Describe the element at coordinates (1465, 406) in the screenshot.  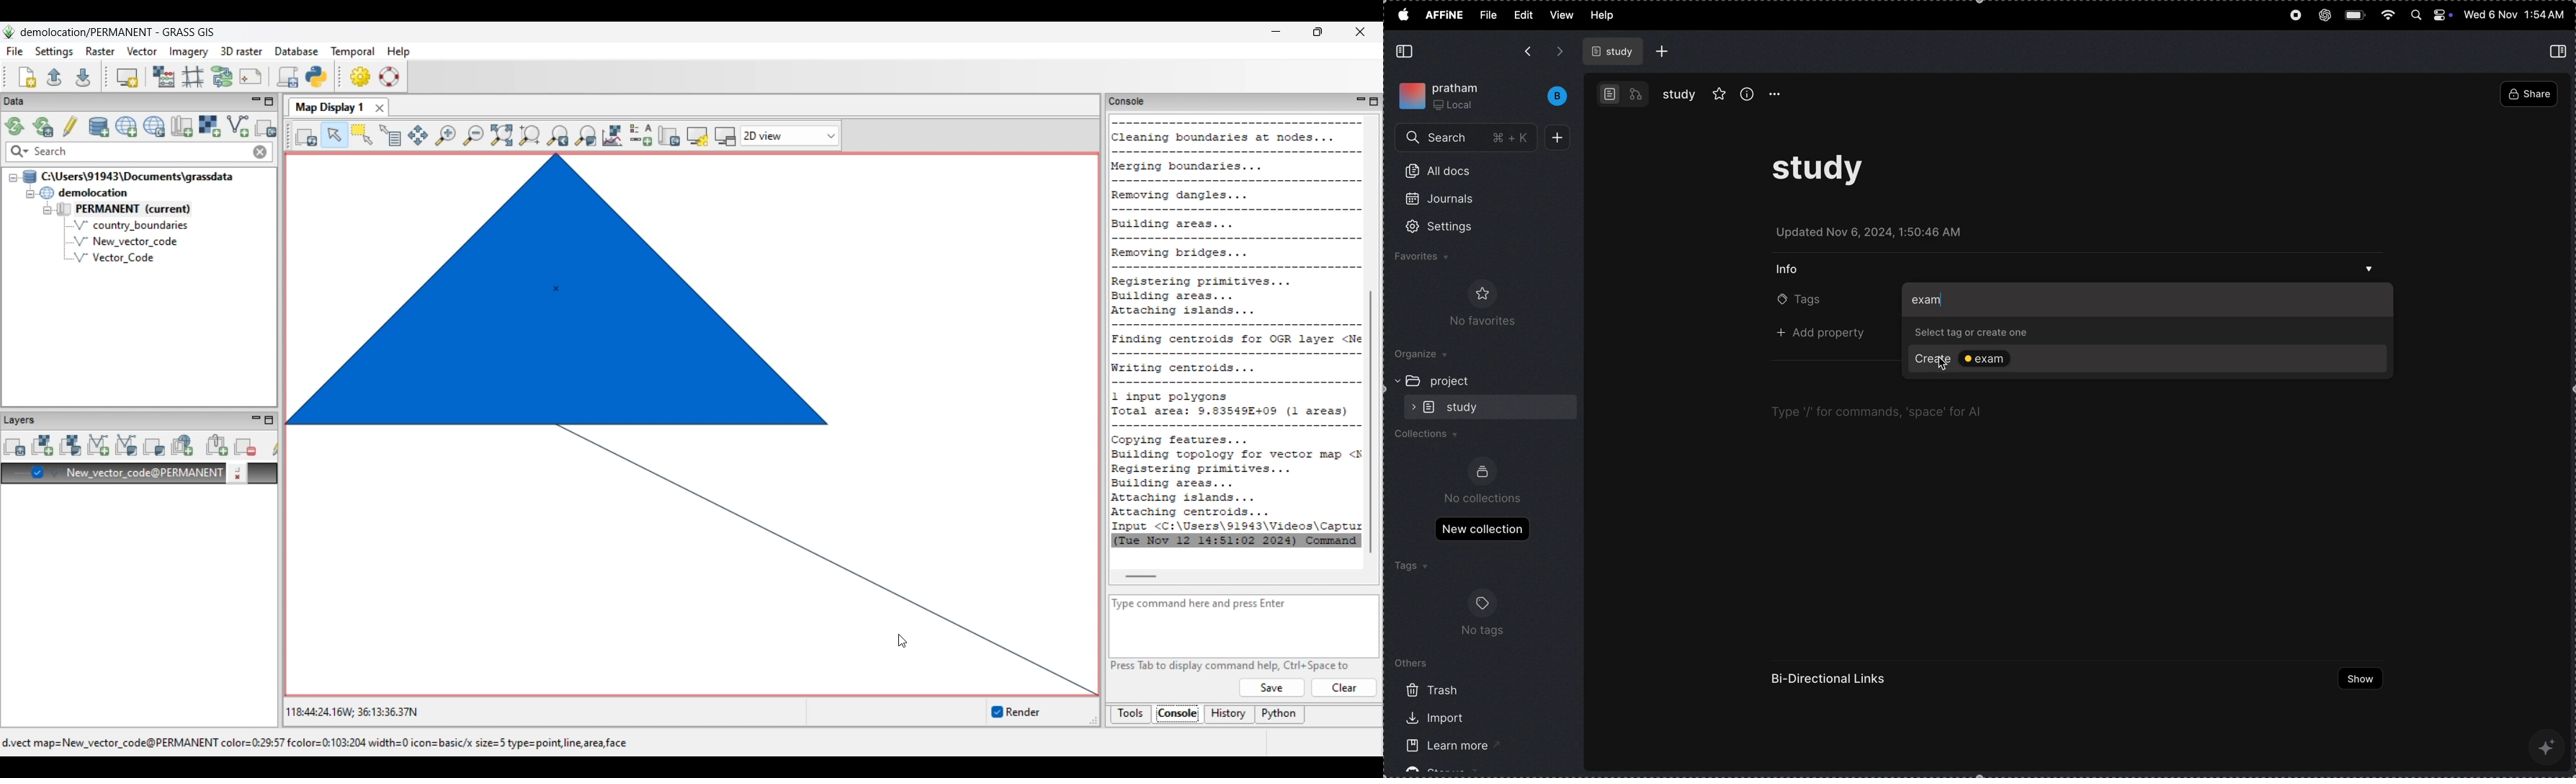
I see `sub folder study` at that location.